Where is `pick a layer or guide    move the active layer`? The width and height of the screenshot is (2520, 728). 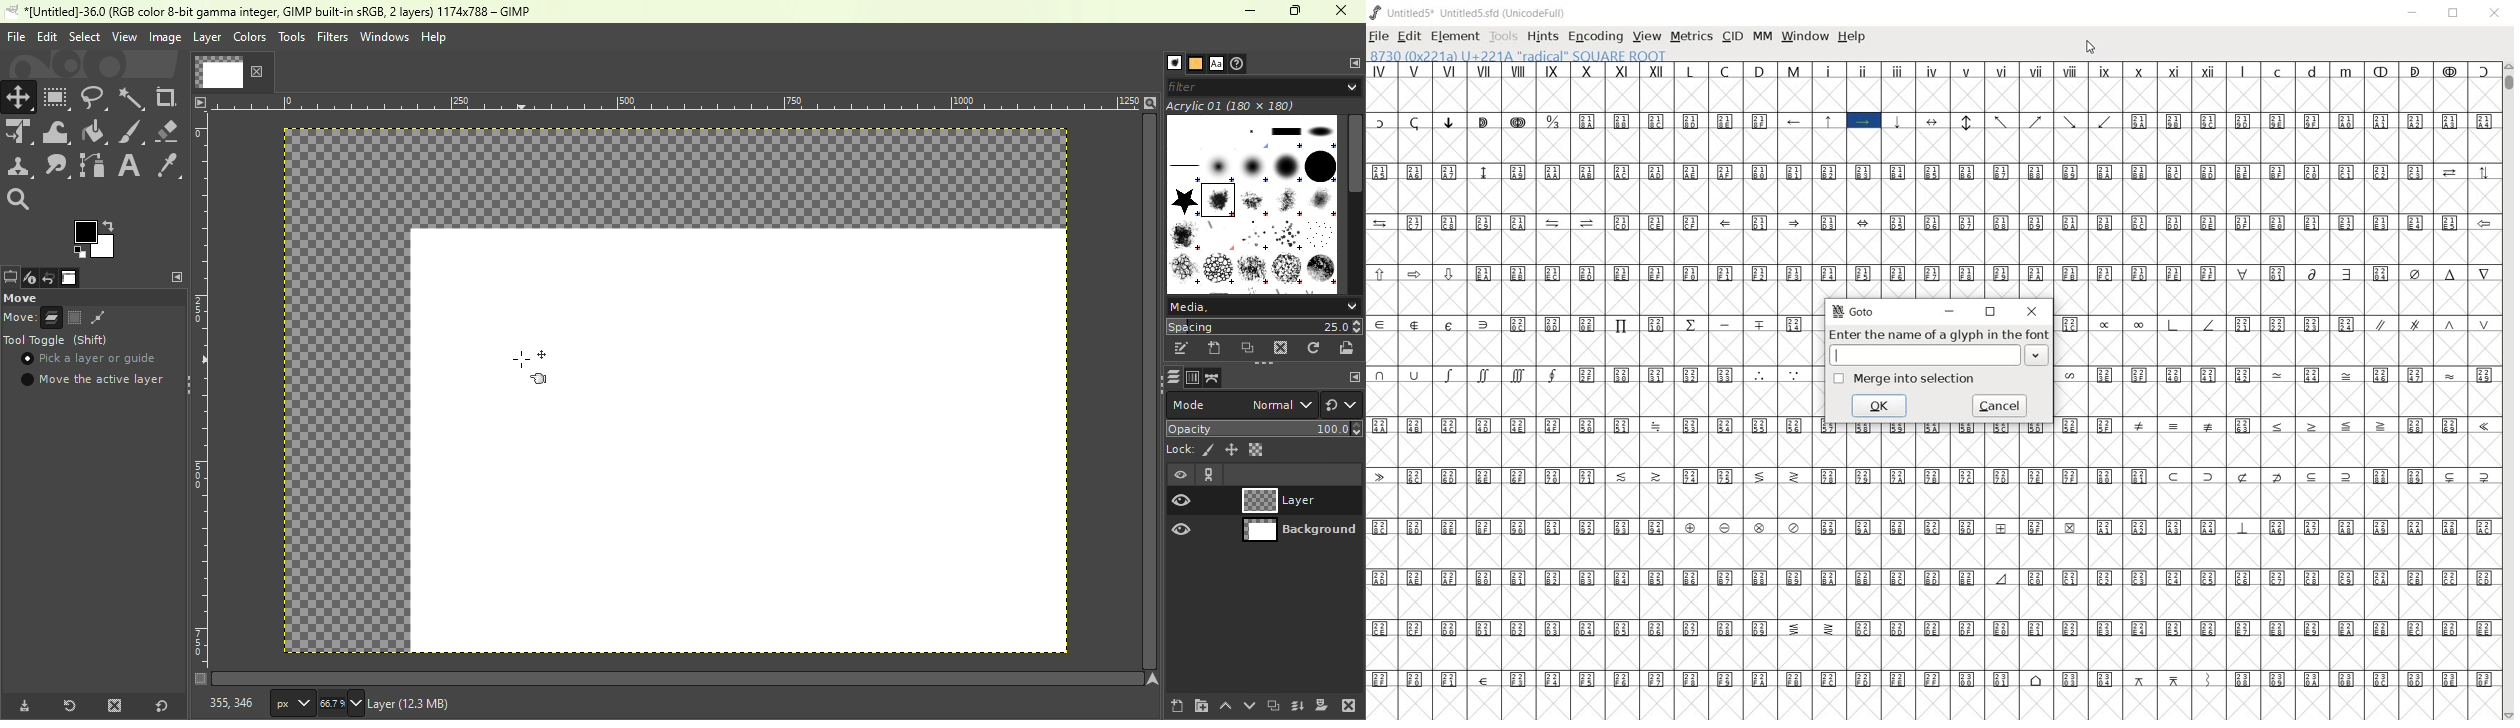 pick a layer or guide    move the active layer is located at coordinates (93, 371).